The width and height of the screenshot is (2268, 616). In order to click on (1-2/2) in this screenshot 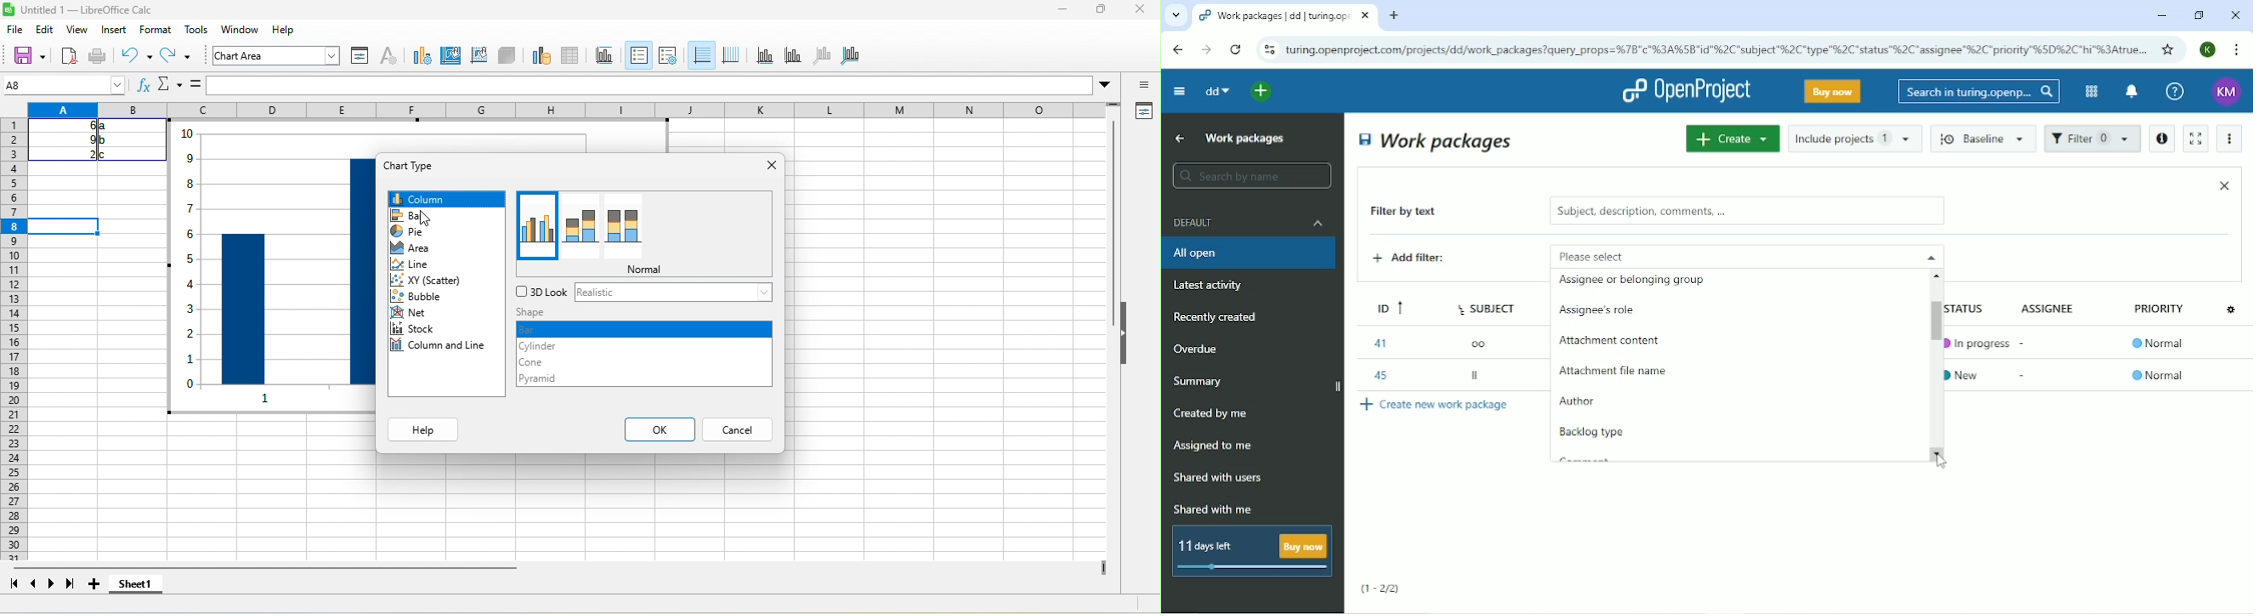, I will do `click(1381, 589)`.